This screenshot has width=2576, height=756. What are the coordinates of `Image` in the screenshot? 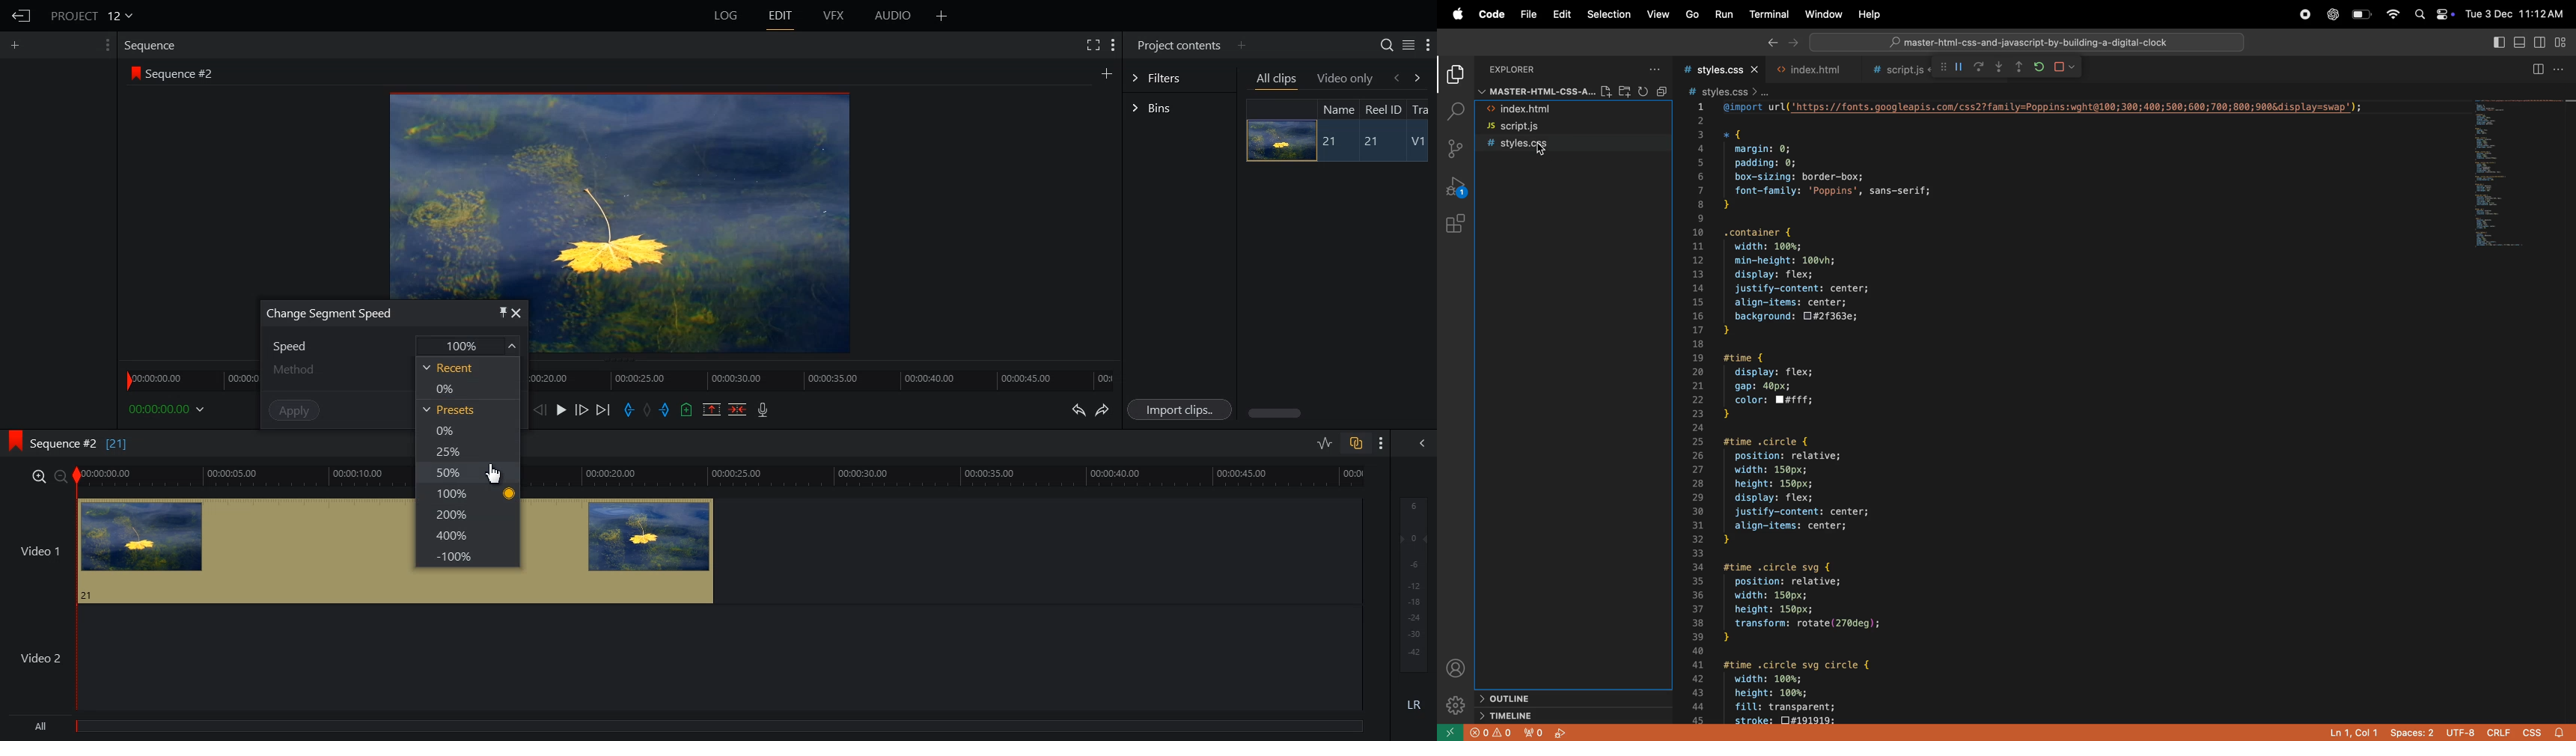 It's located at (1277, 140).